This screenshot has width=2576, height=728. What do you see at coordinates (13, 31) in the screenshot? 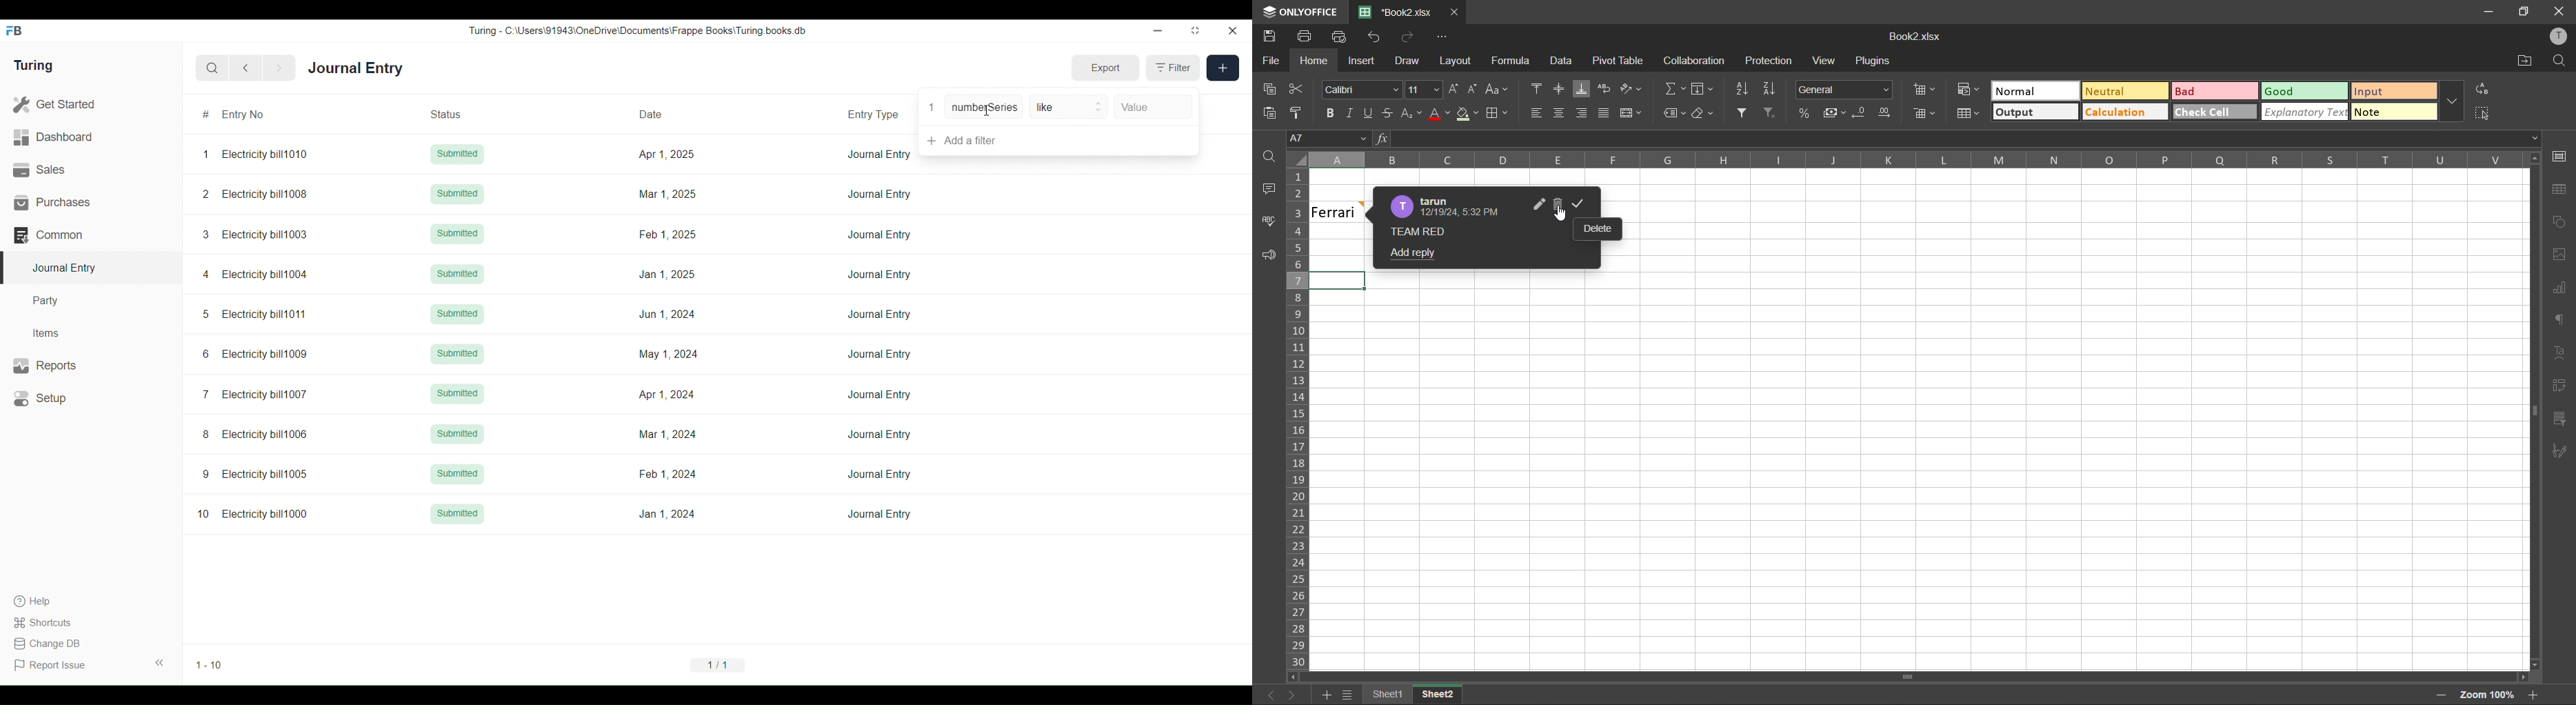
I see `Frappe Books logo` at bounding box center [13, 31].